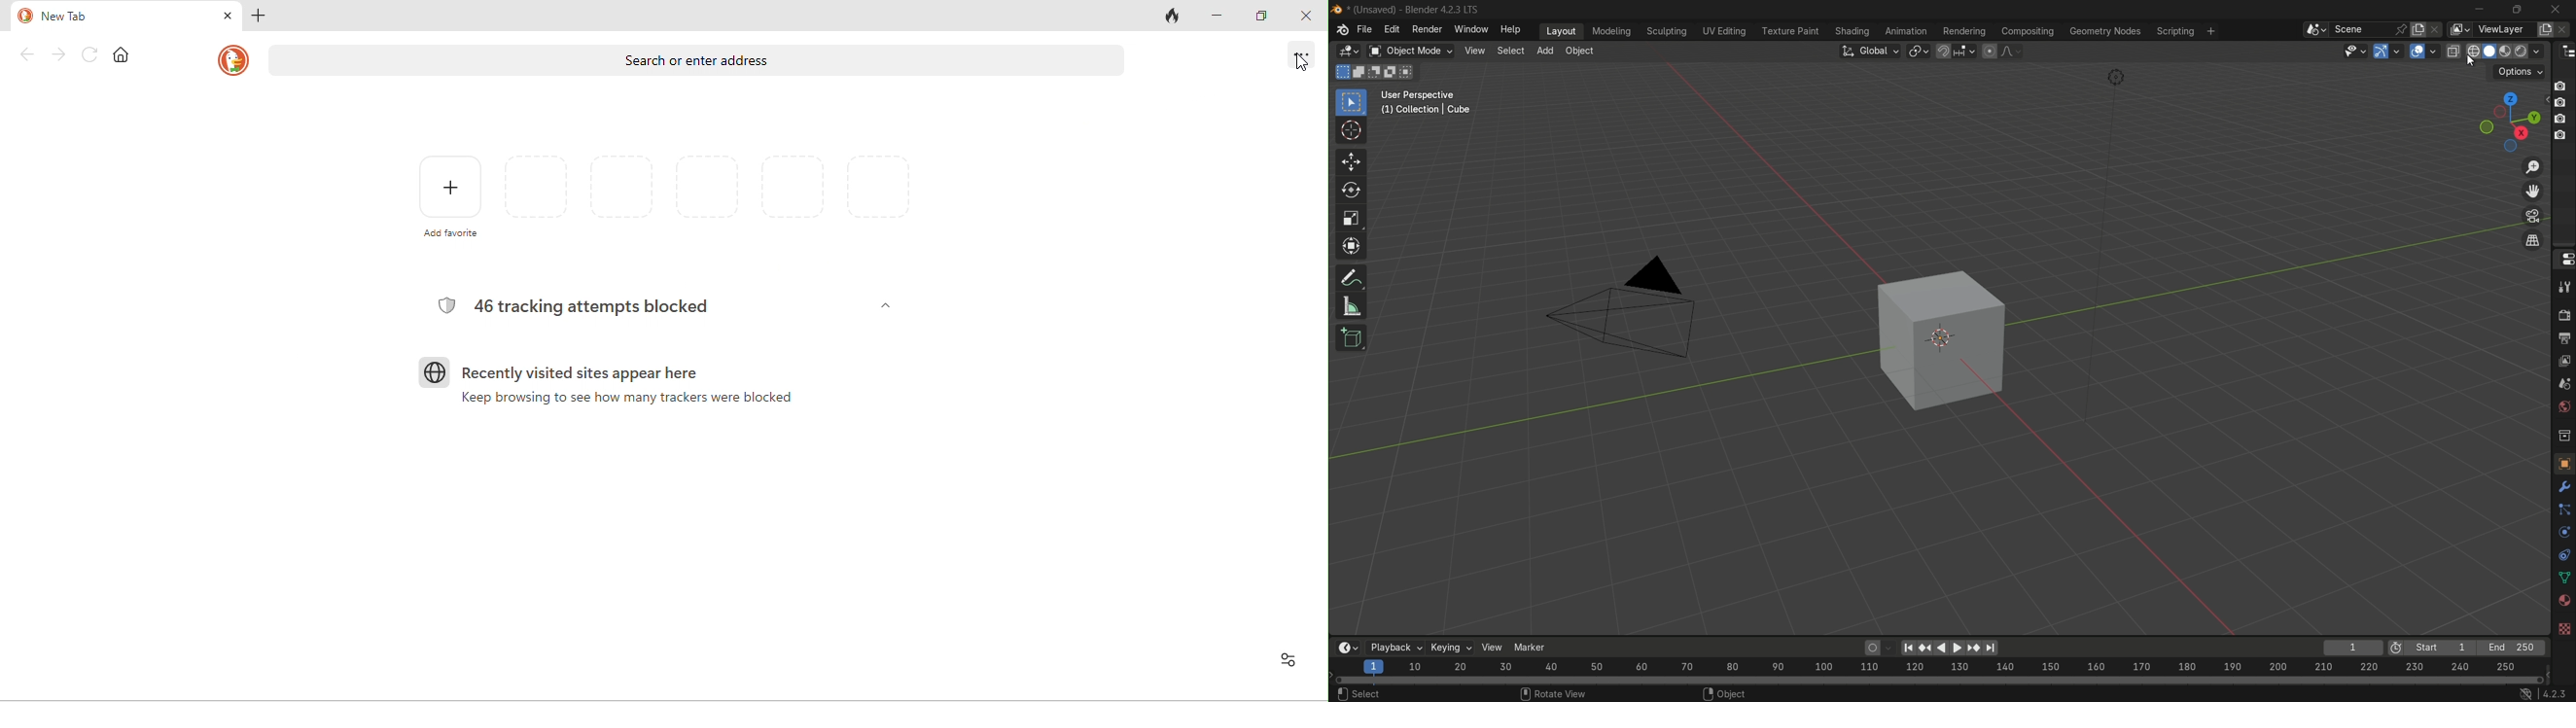  Describe the element at coordinates (2564, 486) in the screenshot. I see `modifiers` at that location.